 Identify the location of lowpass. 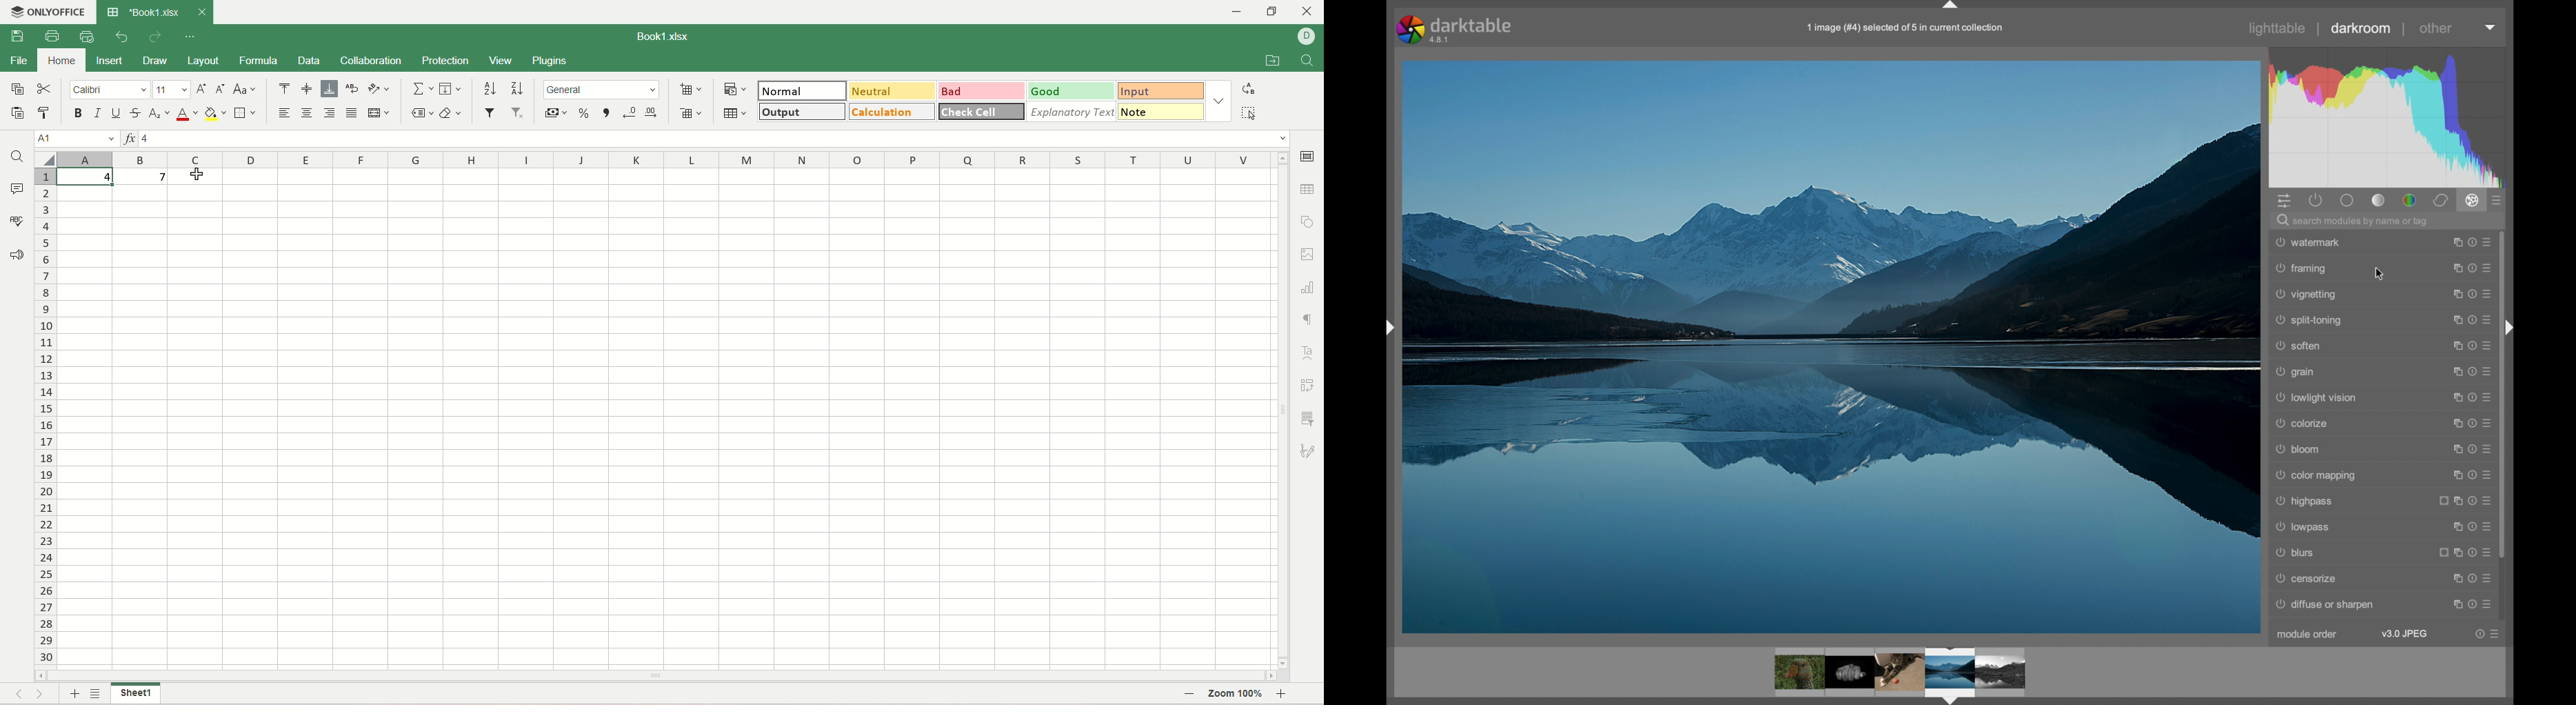
(2303, 527).